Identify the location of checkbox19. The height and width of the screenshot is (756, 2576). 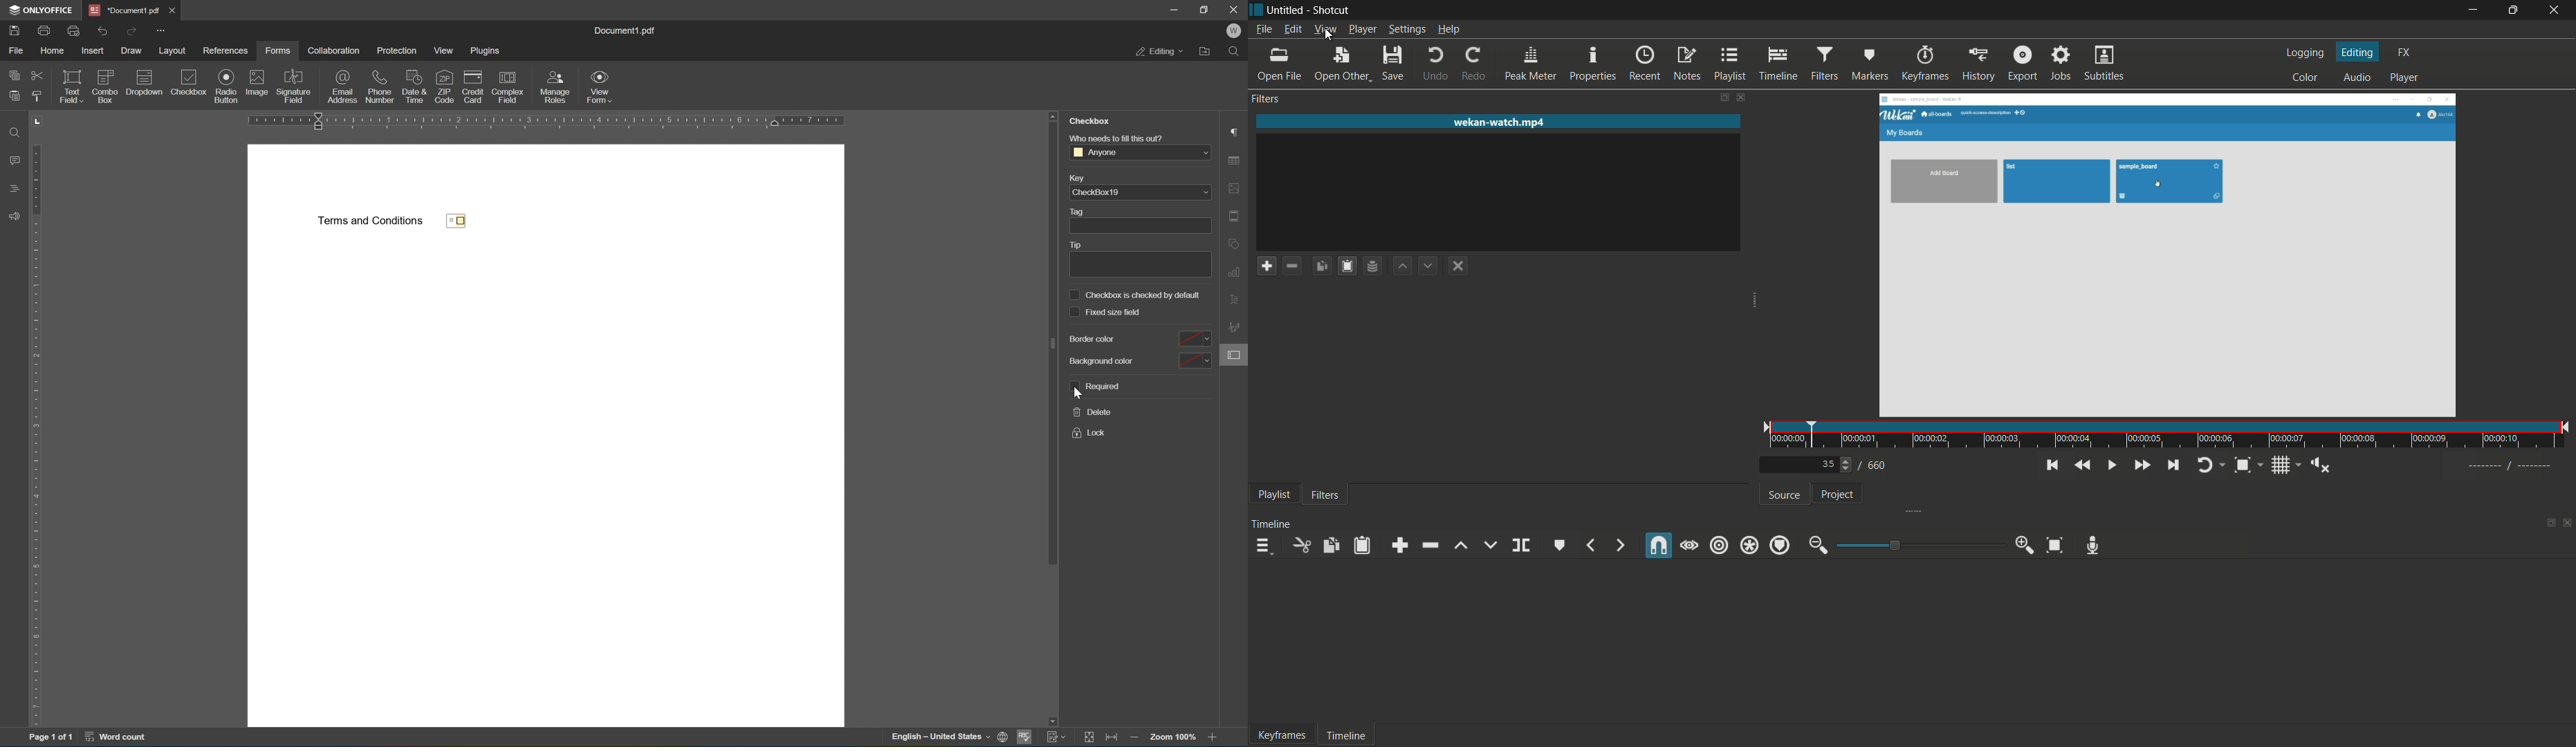
(1096, 193).